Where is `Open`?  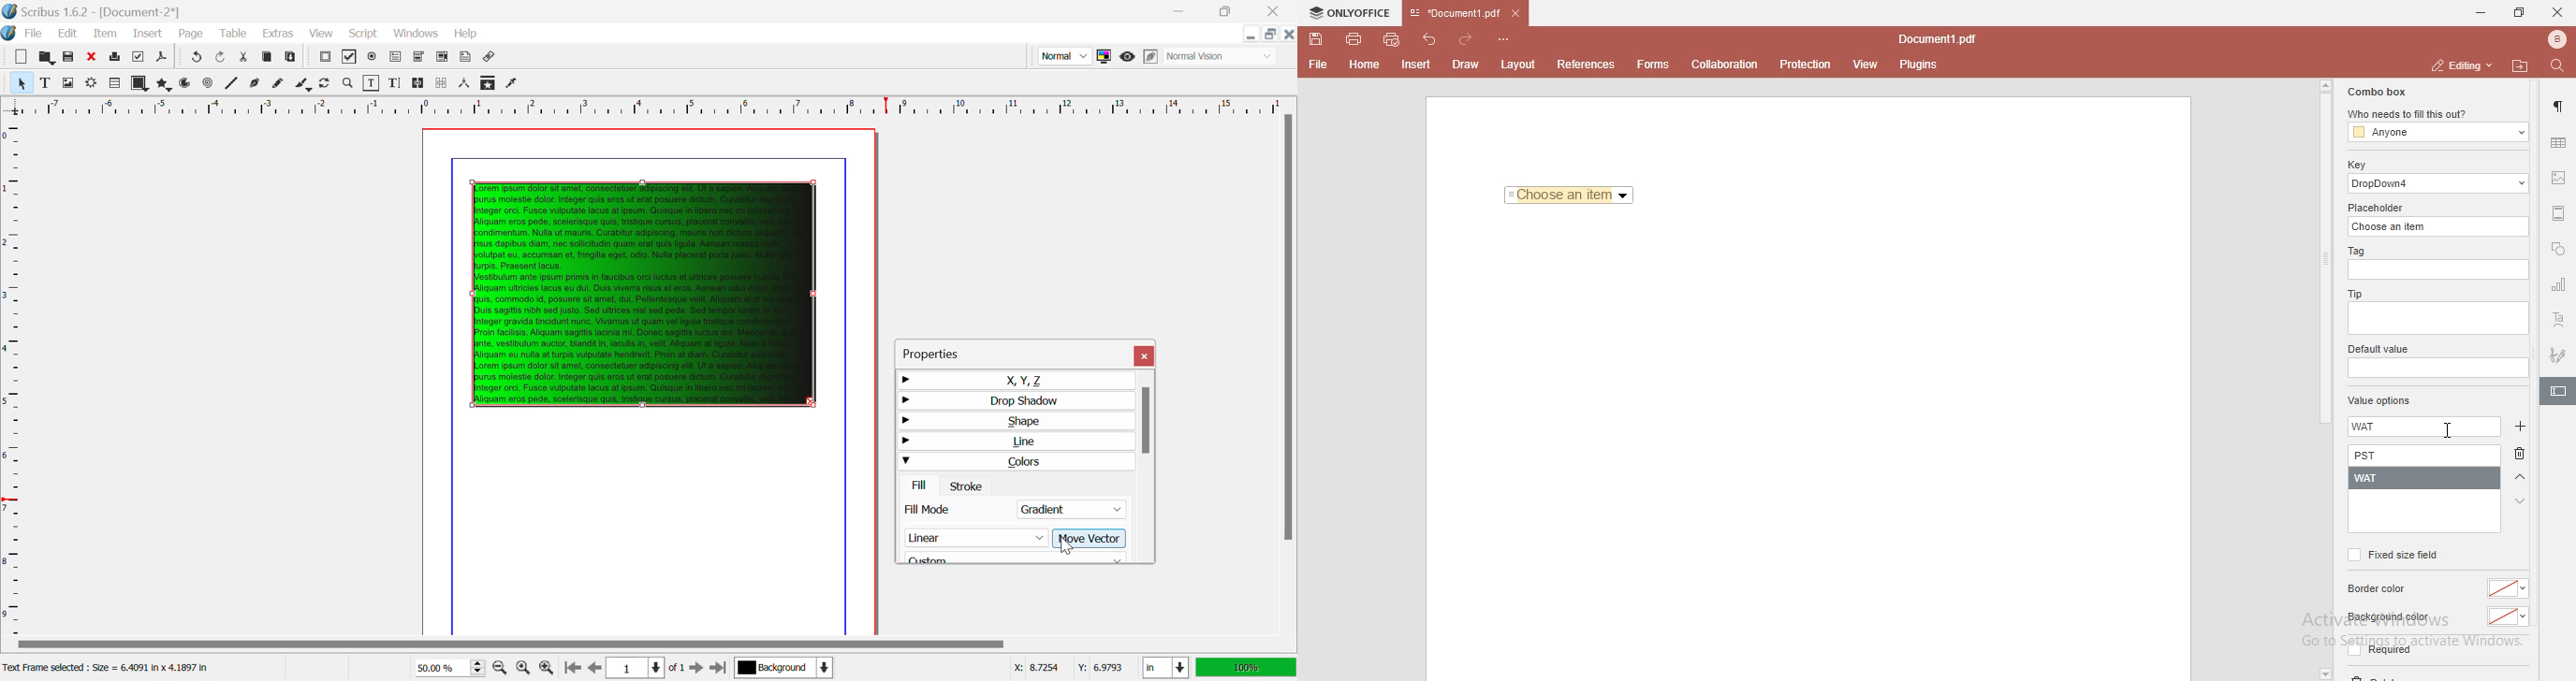 Open is located at coordinates (46, 56).